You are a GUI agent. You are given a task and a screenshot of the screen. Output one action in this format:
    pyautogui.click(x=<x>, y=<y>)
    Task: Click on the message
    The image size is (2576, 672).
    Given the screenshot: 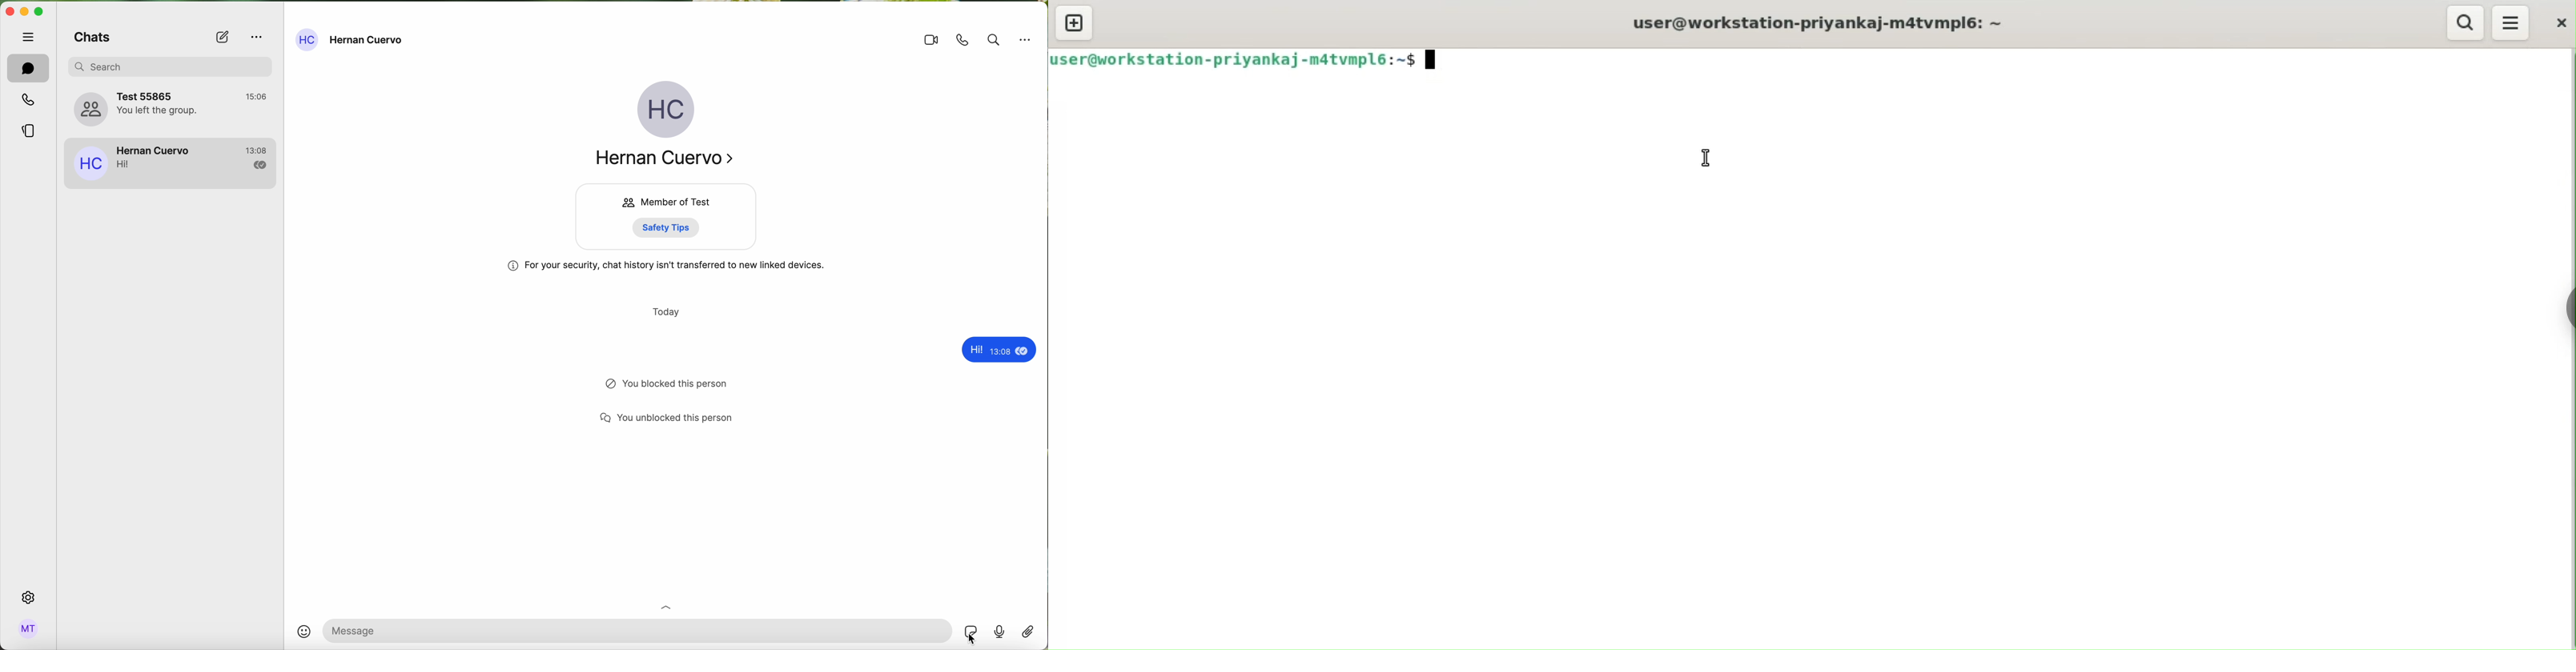 What is the action you would take?
    pyautogui.click(x=996, y=351)
    